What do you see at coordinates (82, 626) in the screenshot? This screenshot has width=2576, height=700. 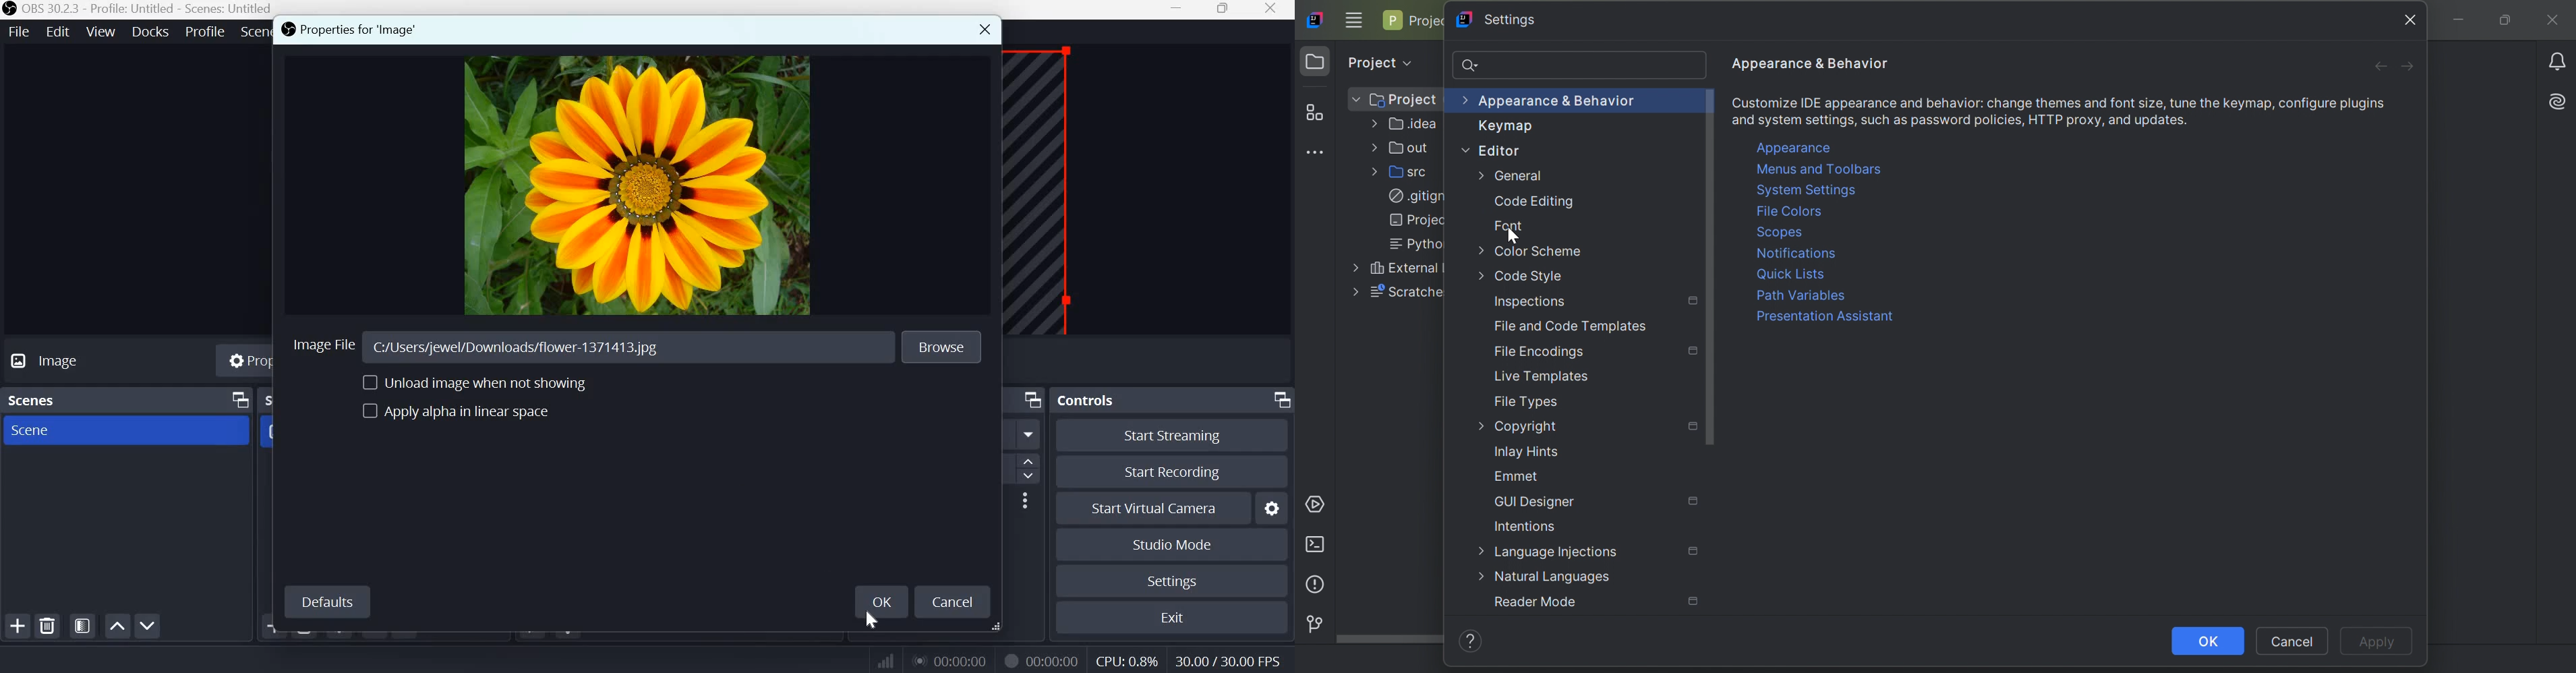 I see `Open scene filters` at bounding box center [82, 626].